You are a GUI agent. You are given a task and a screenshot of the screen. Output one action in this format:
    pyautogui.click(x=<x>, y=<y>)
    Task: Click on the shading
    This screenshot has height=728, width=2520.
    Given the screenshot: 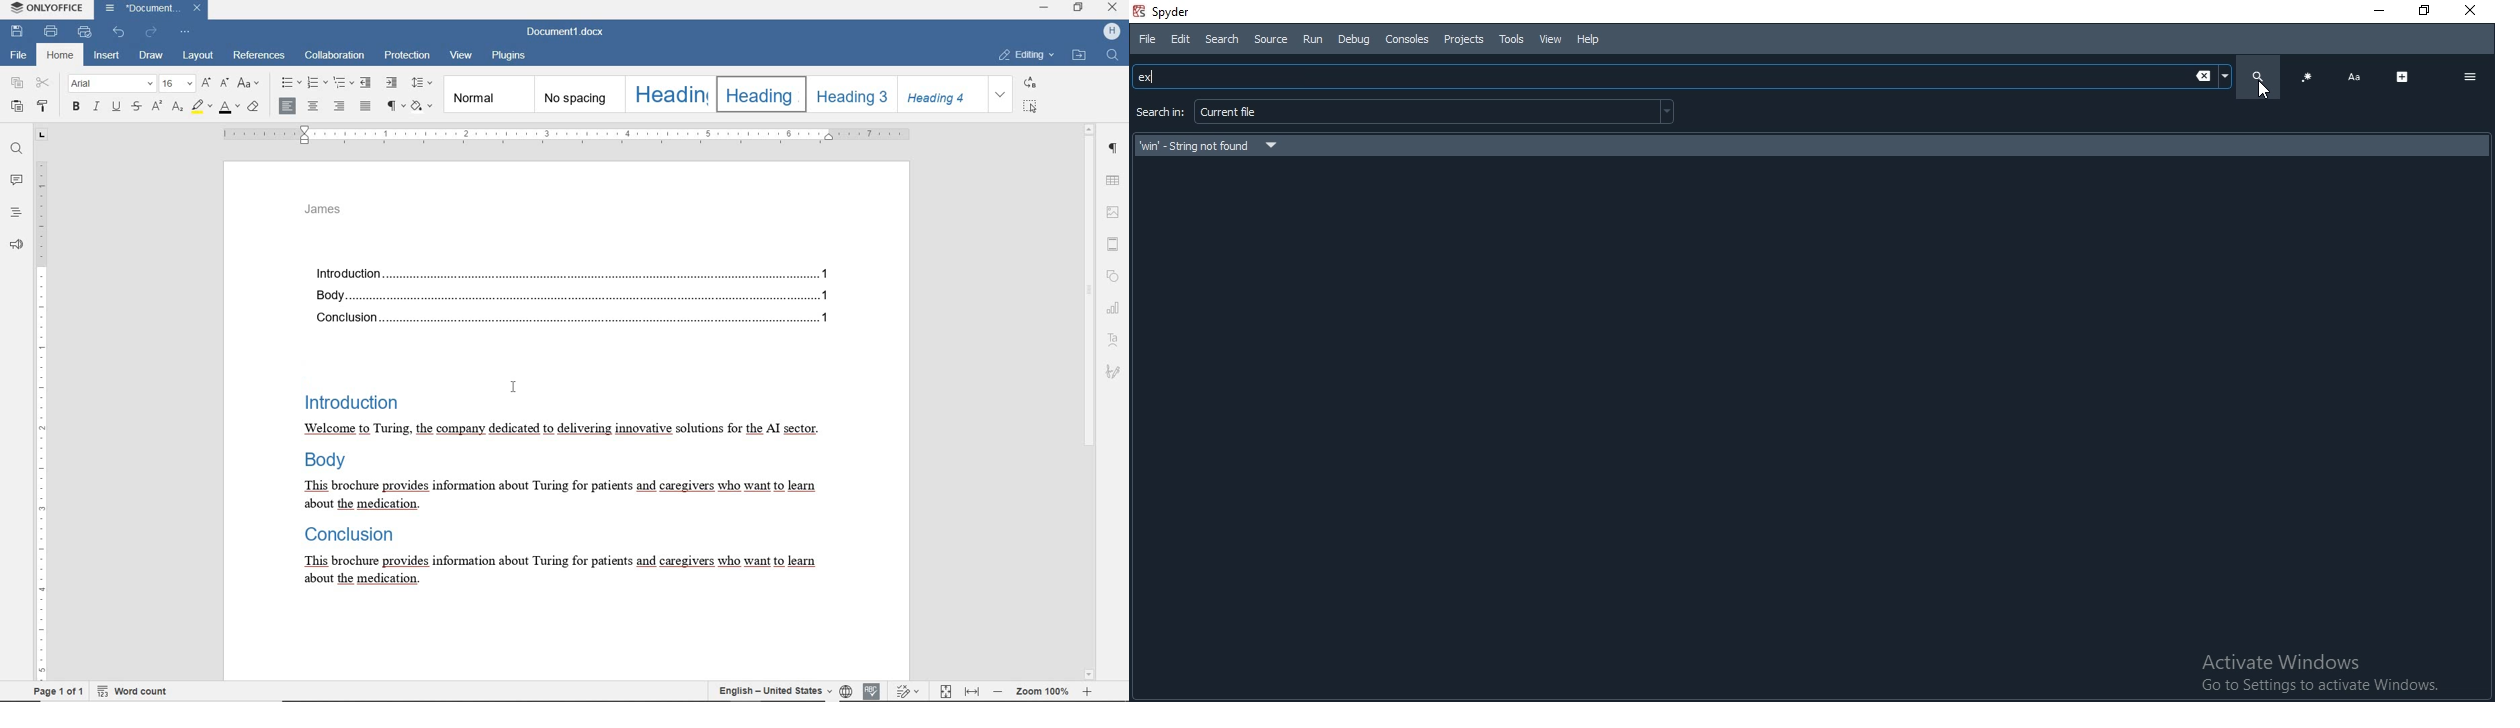 What is the action you would take?
    pyautogui.click(x=424, y=106)
    